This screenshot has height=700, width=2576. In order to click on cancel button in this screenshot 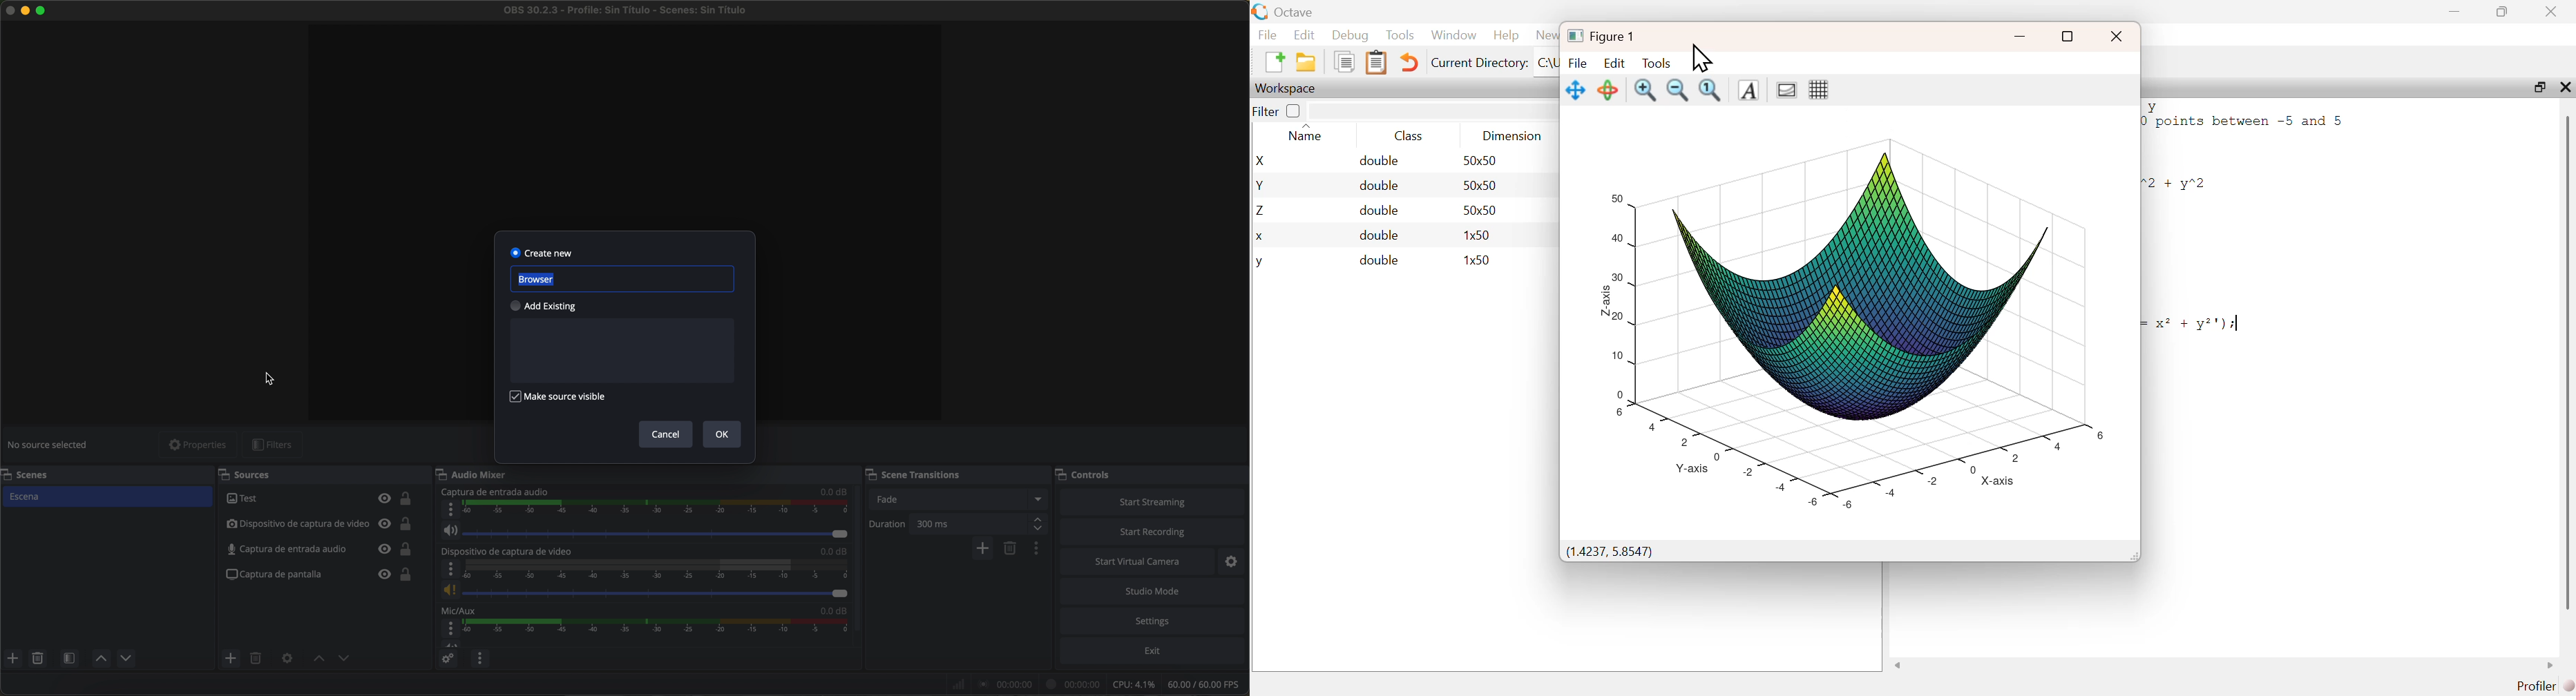, I will do `click(665, 435)`.